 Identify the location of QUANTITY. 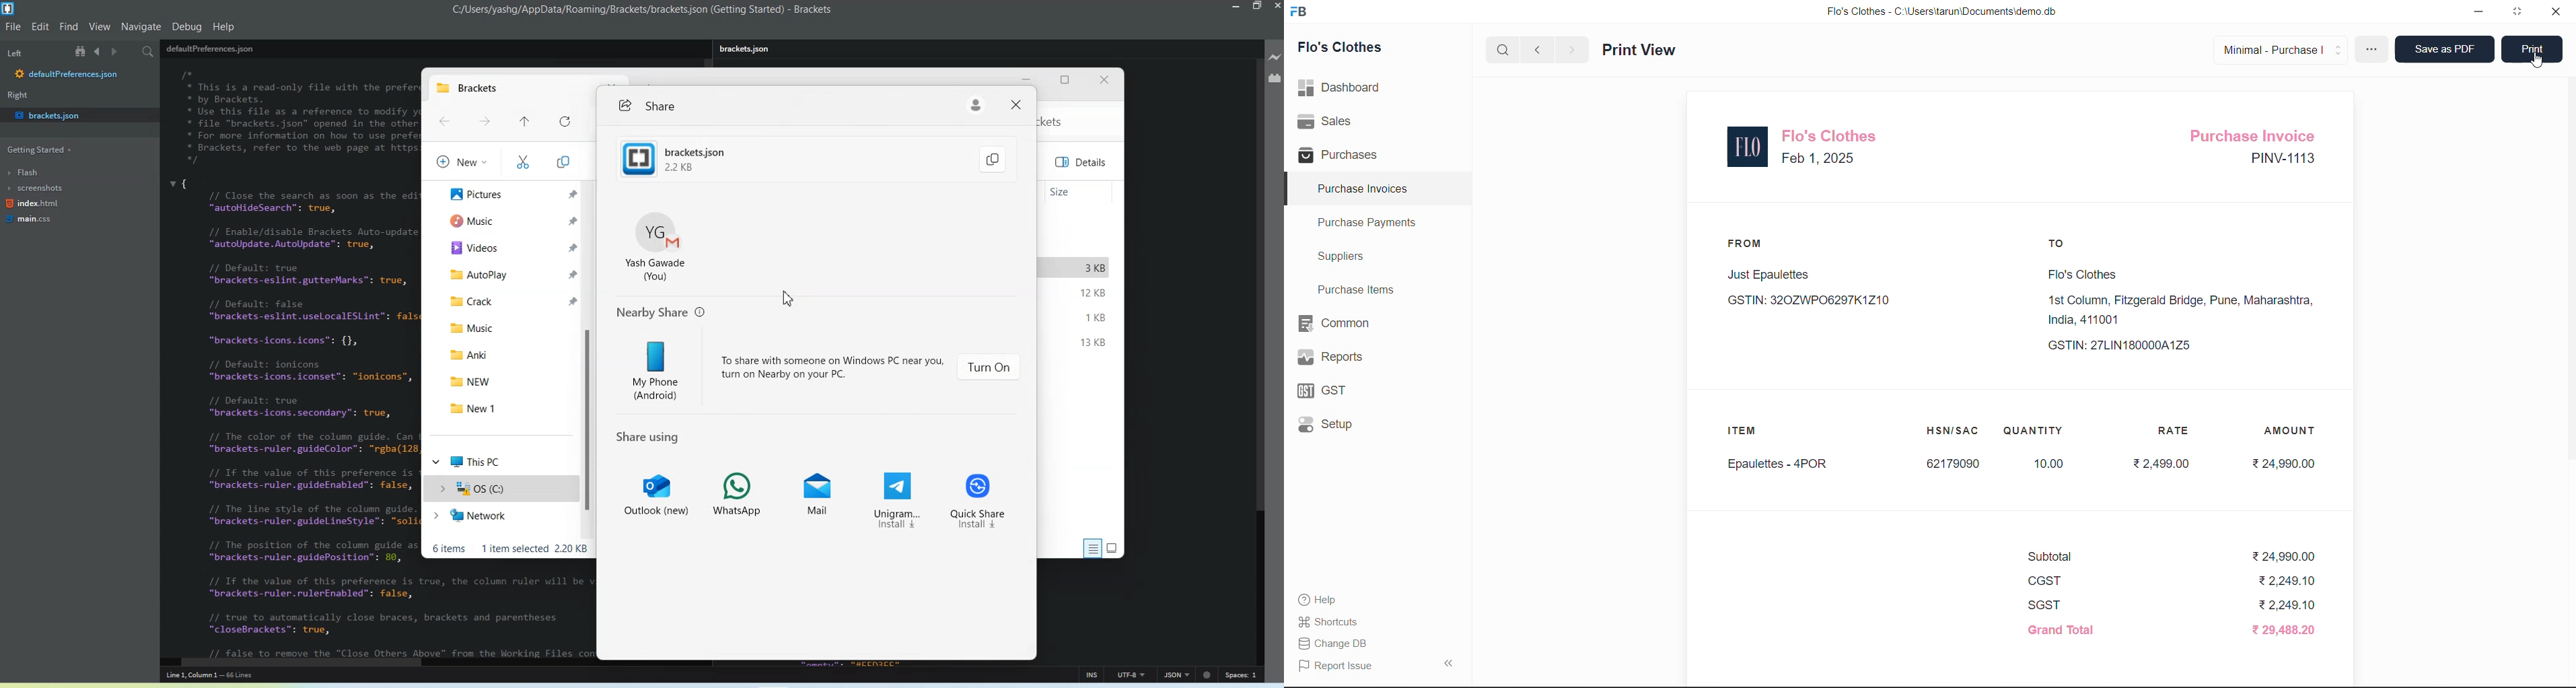
(2034, 432).